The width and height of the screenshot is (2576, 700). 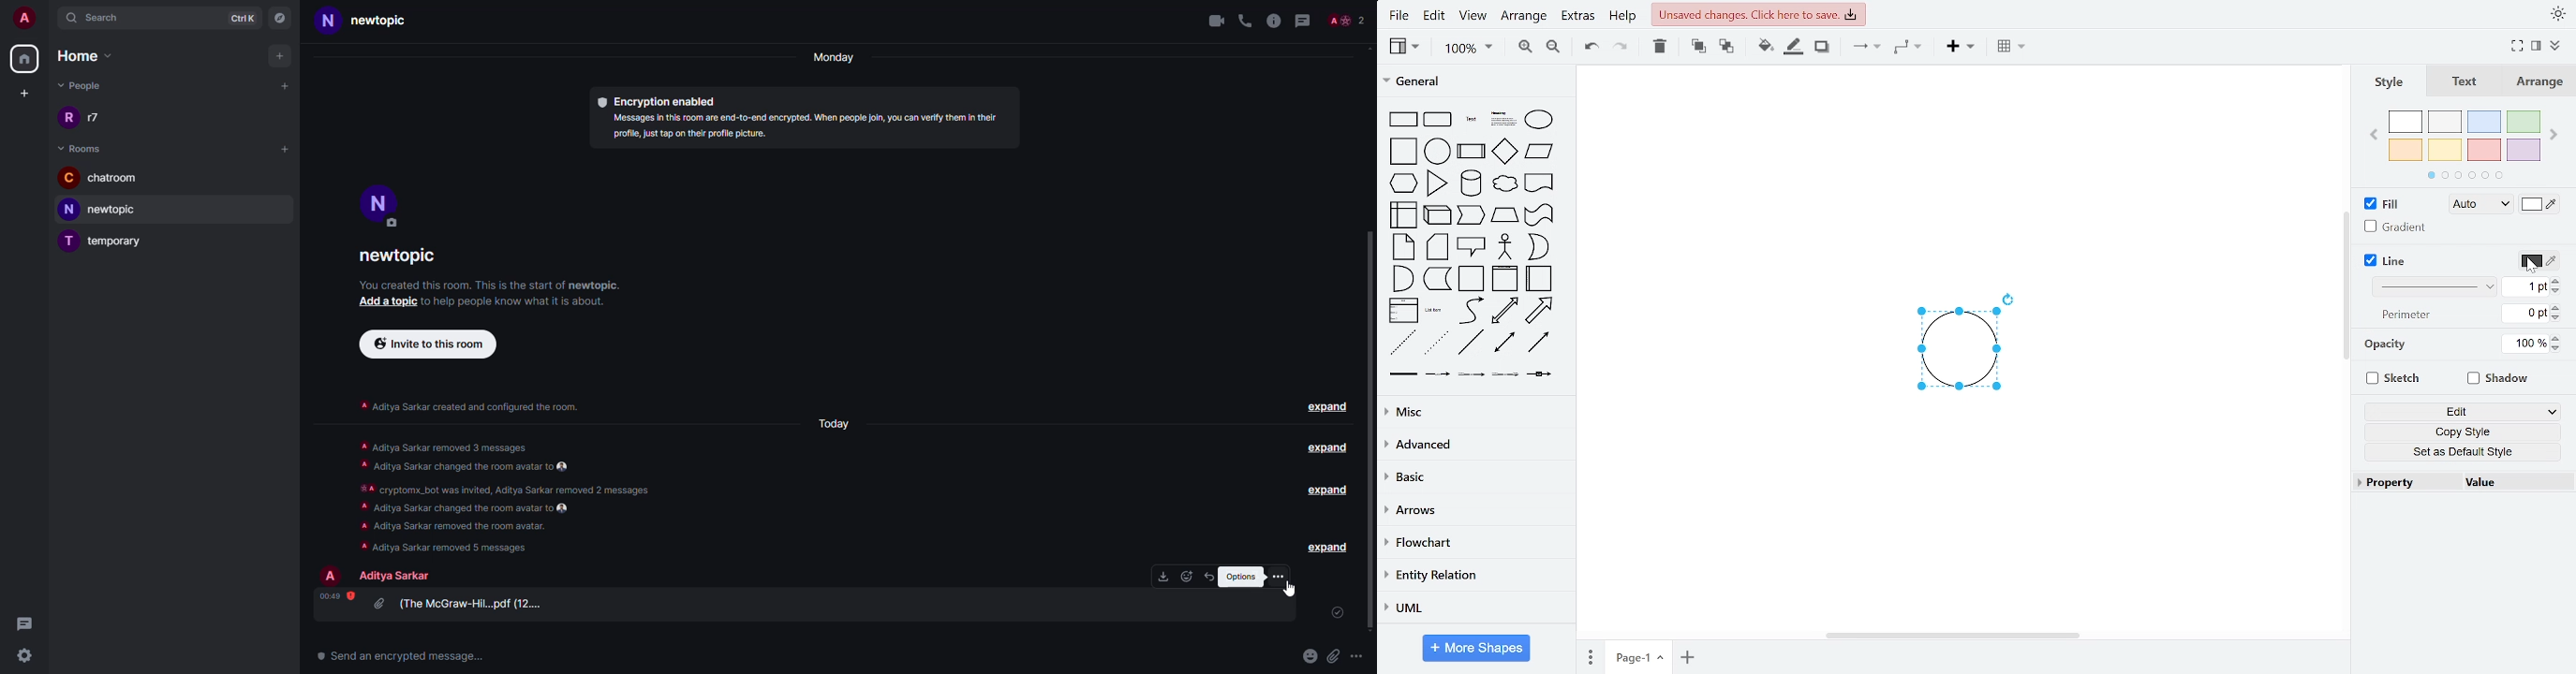 What do you see at coordinates (1163, 576) in the screenshot?
I see `downloads` at bounding box center [1163, 576].